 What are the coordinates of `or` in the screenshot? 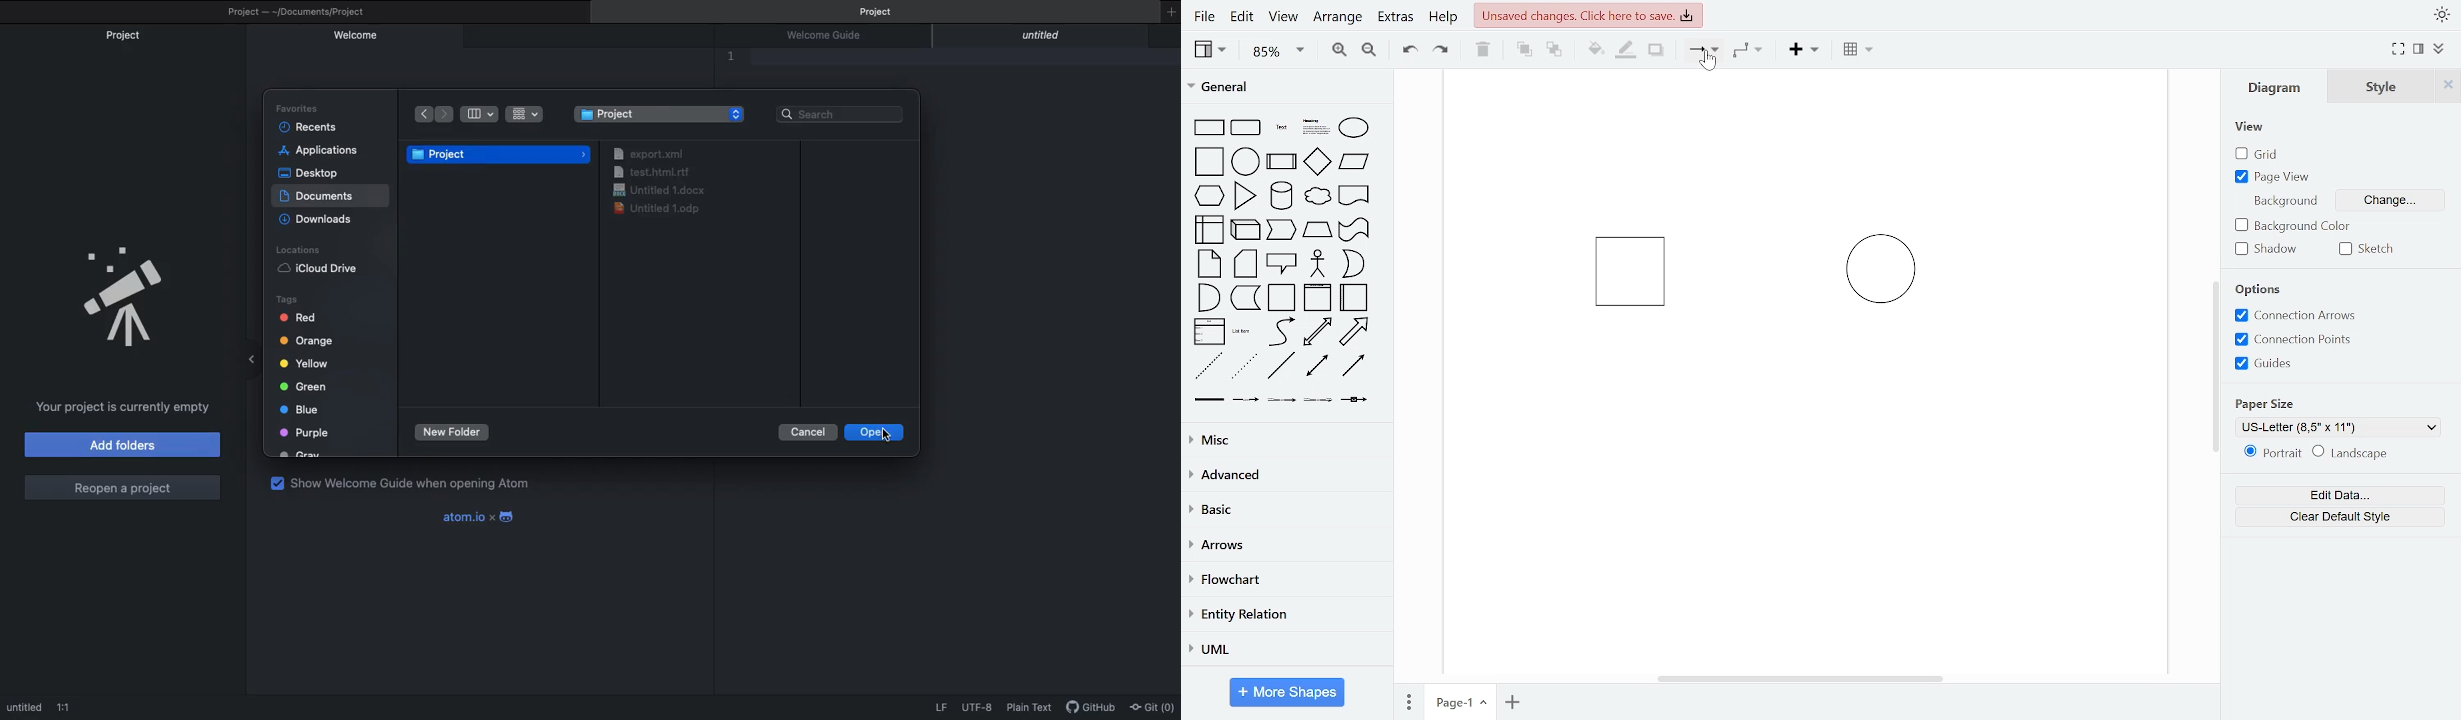 It's located at (1353, 264).